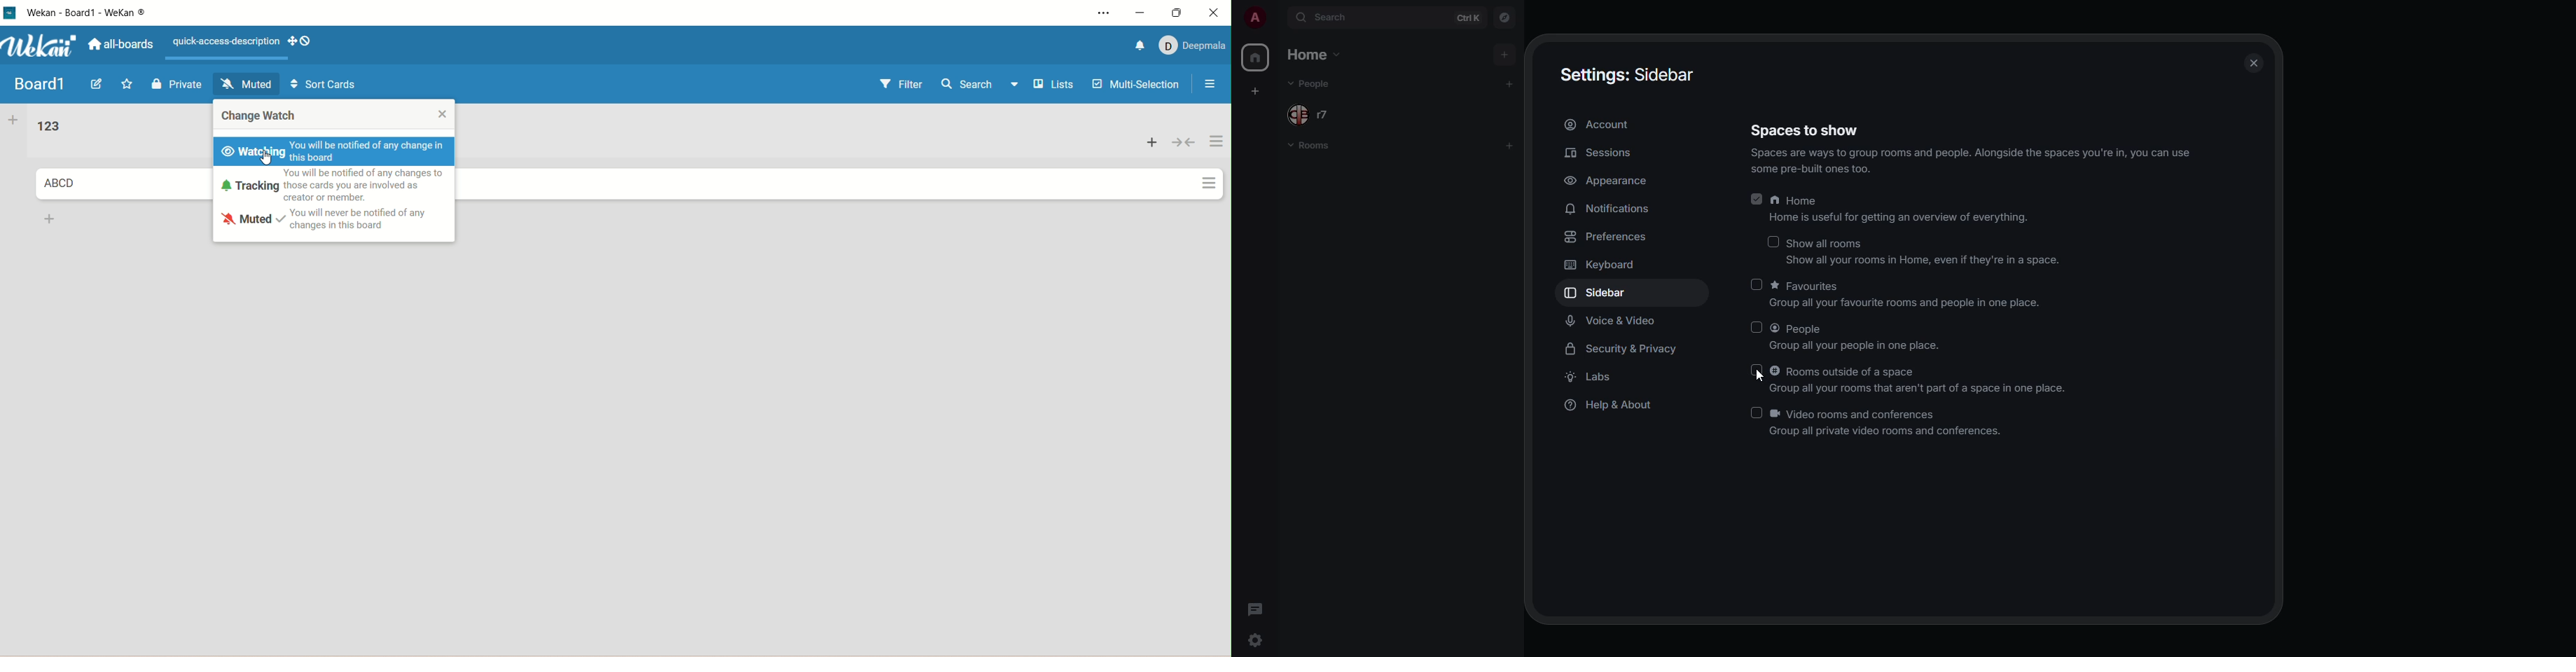 The width and height of the screenshot is (2576, 672). I want to click on add, so click(1510, 146).